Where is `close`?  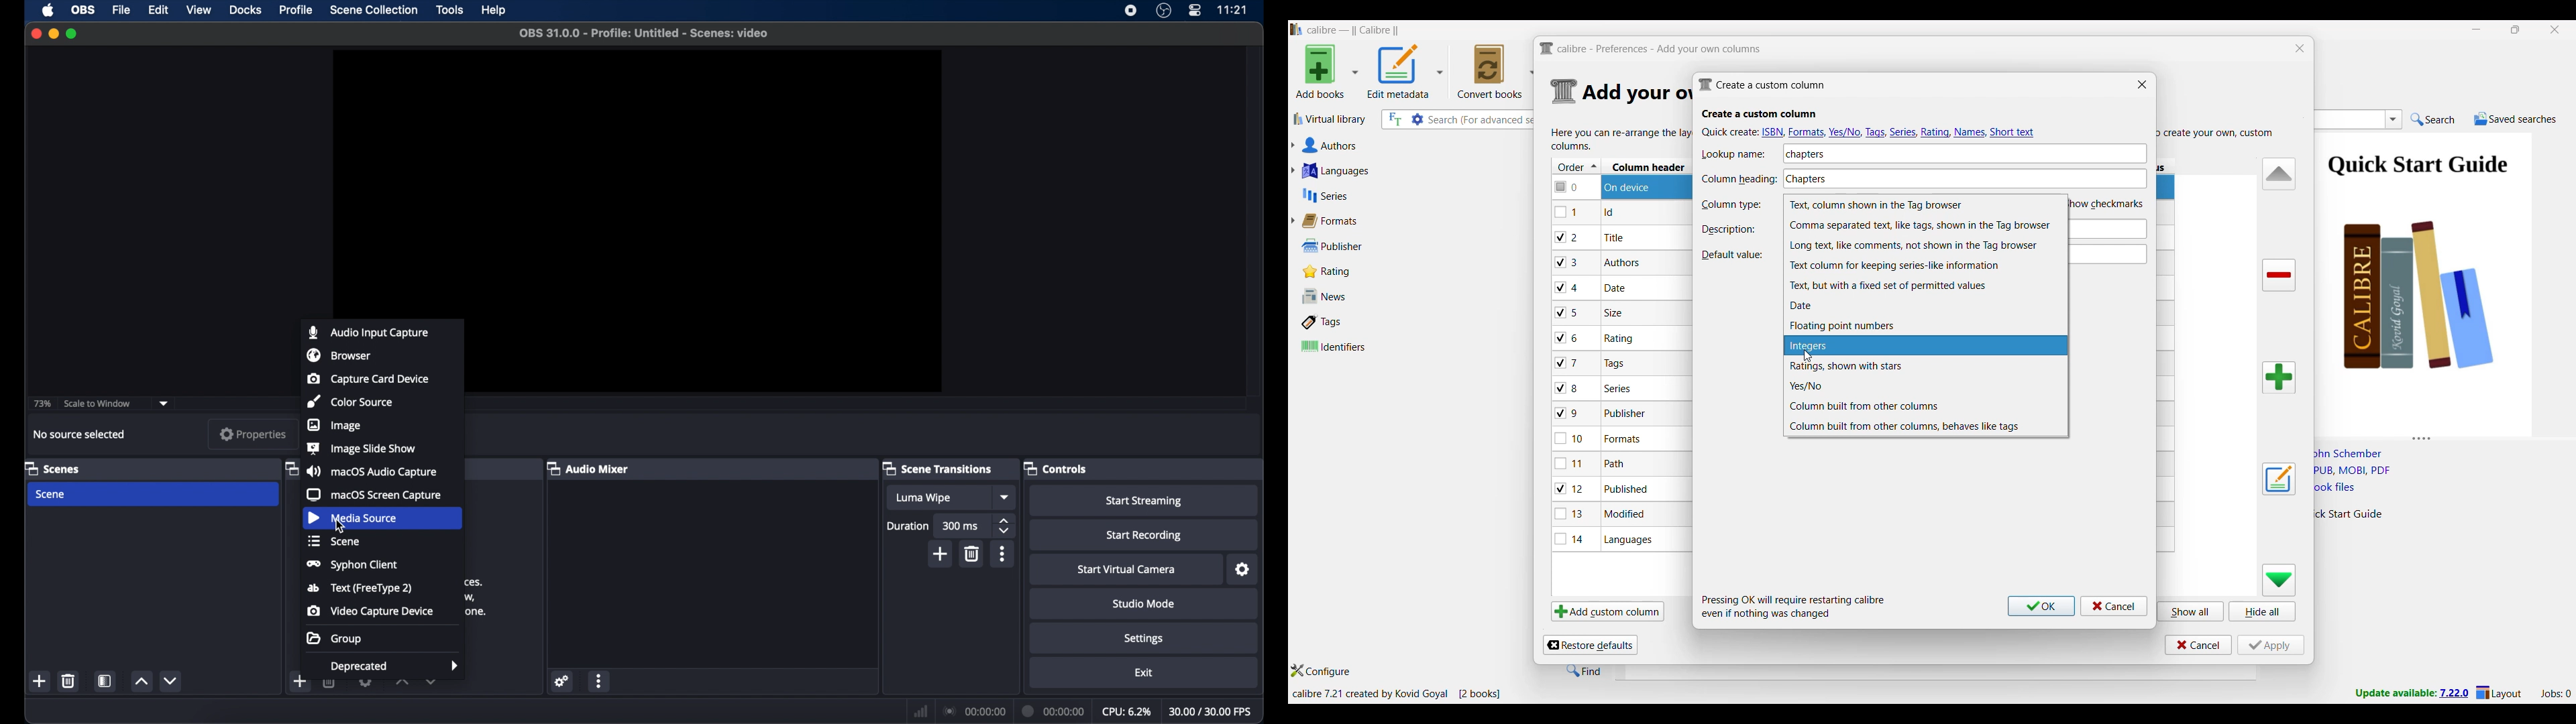
close is located at coordinates (36, 34).